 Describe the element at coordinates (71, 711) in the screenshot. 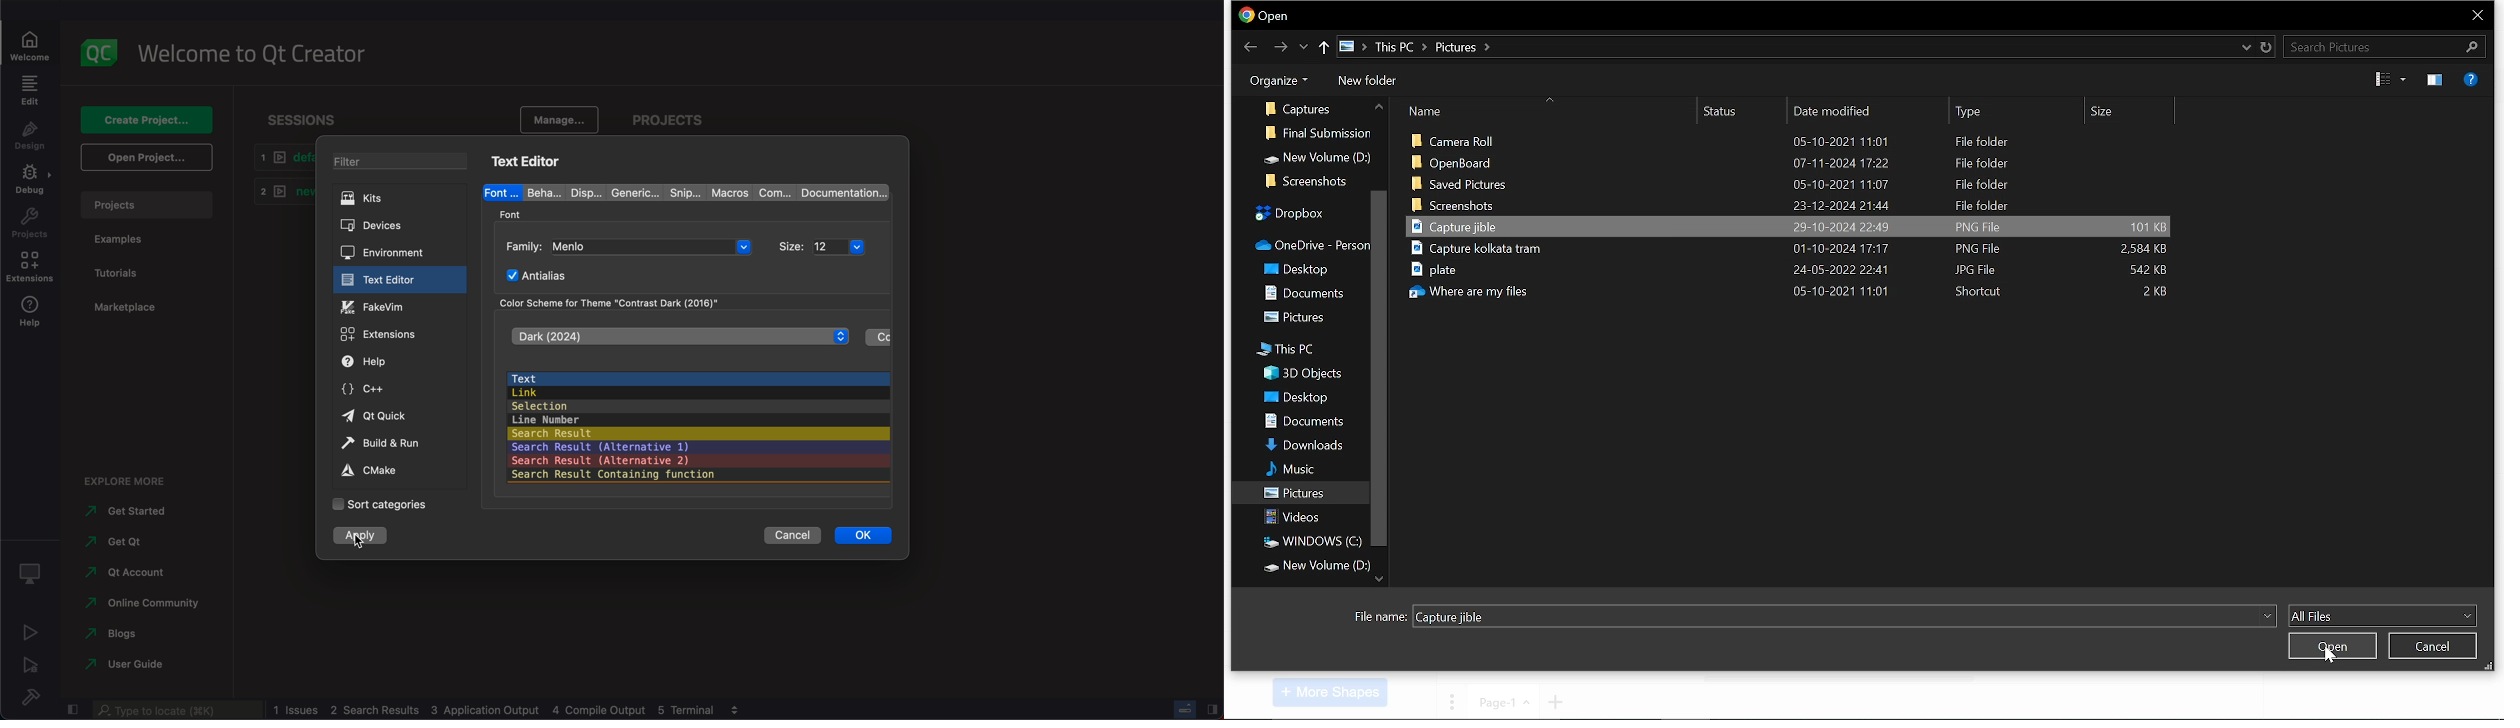

I see `close slidebar` at that location.